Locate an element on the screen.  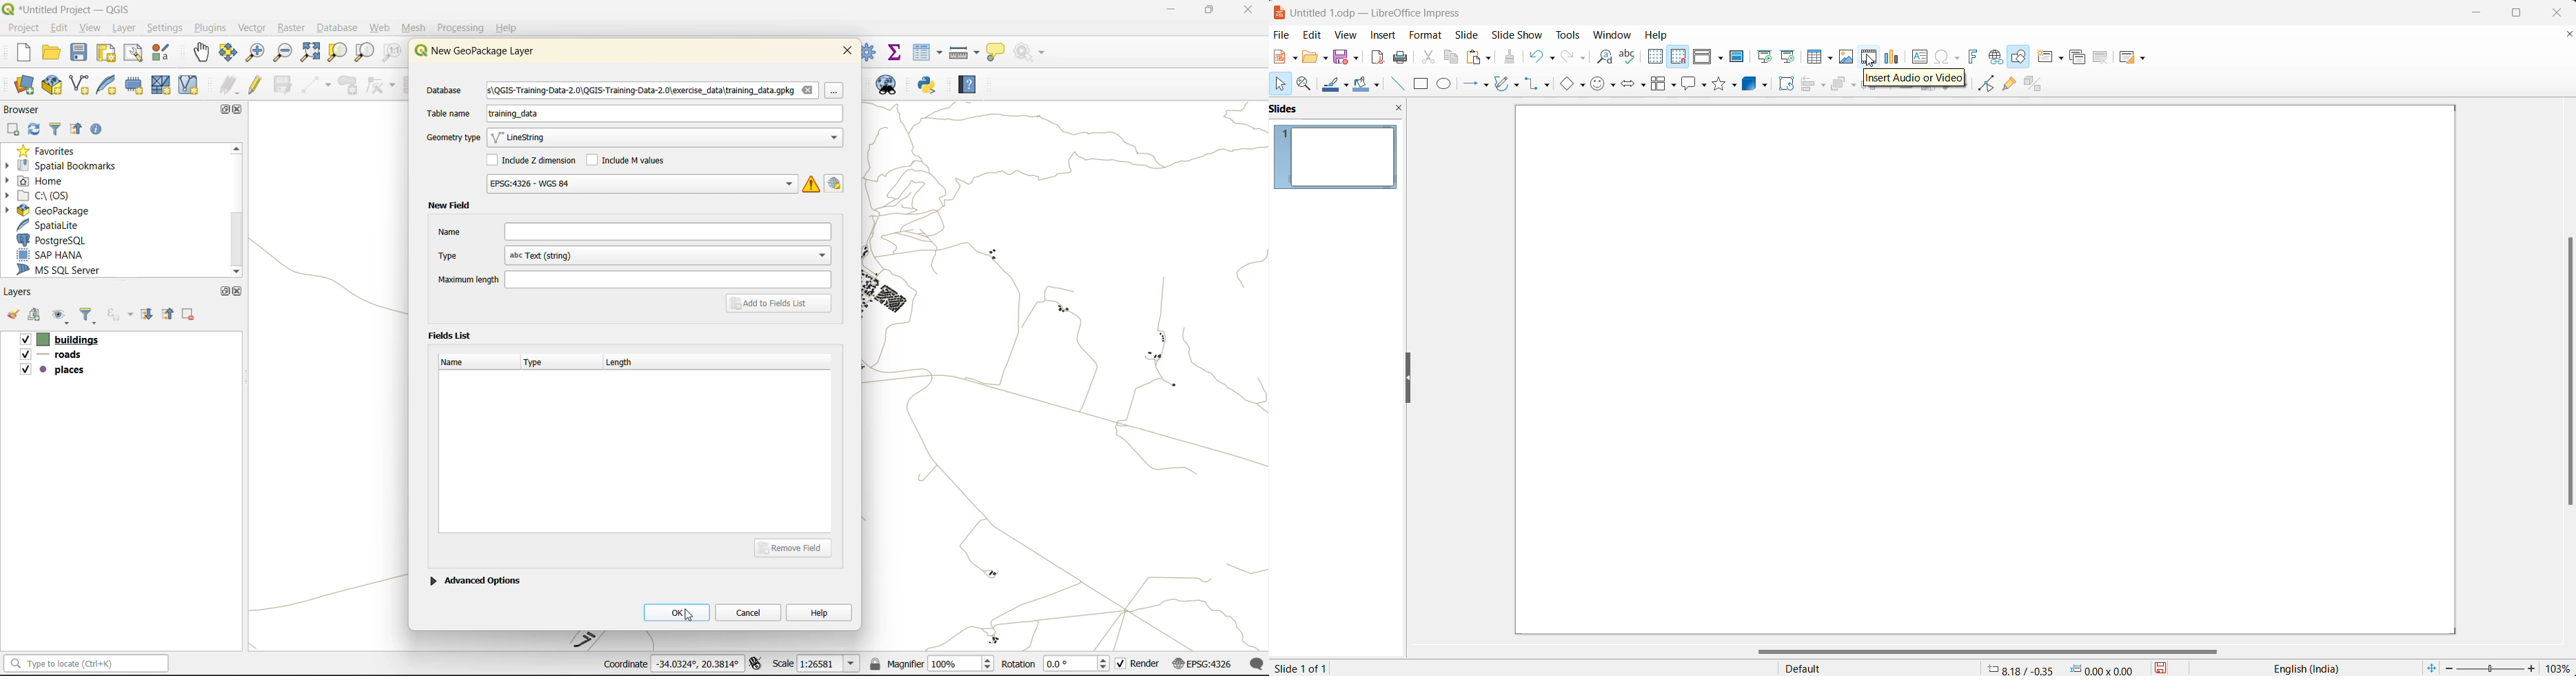
save options dropdown button is located at coordinates (1359, 55).